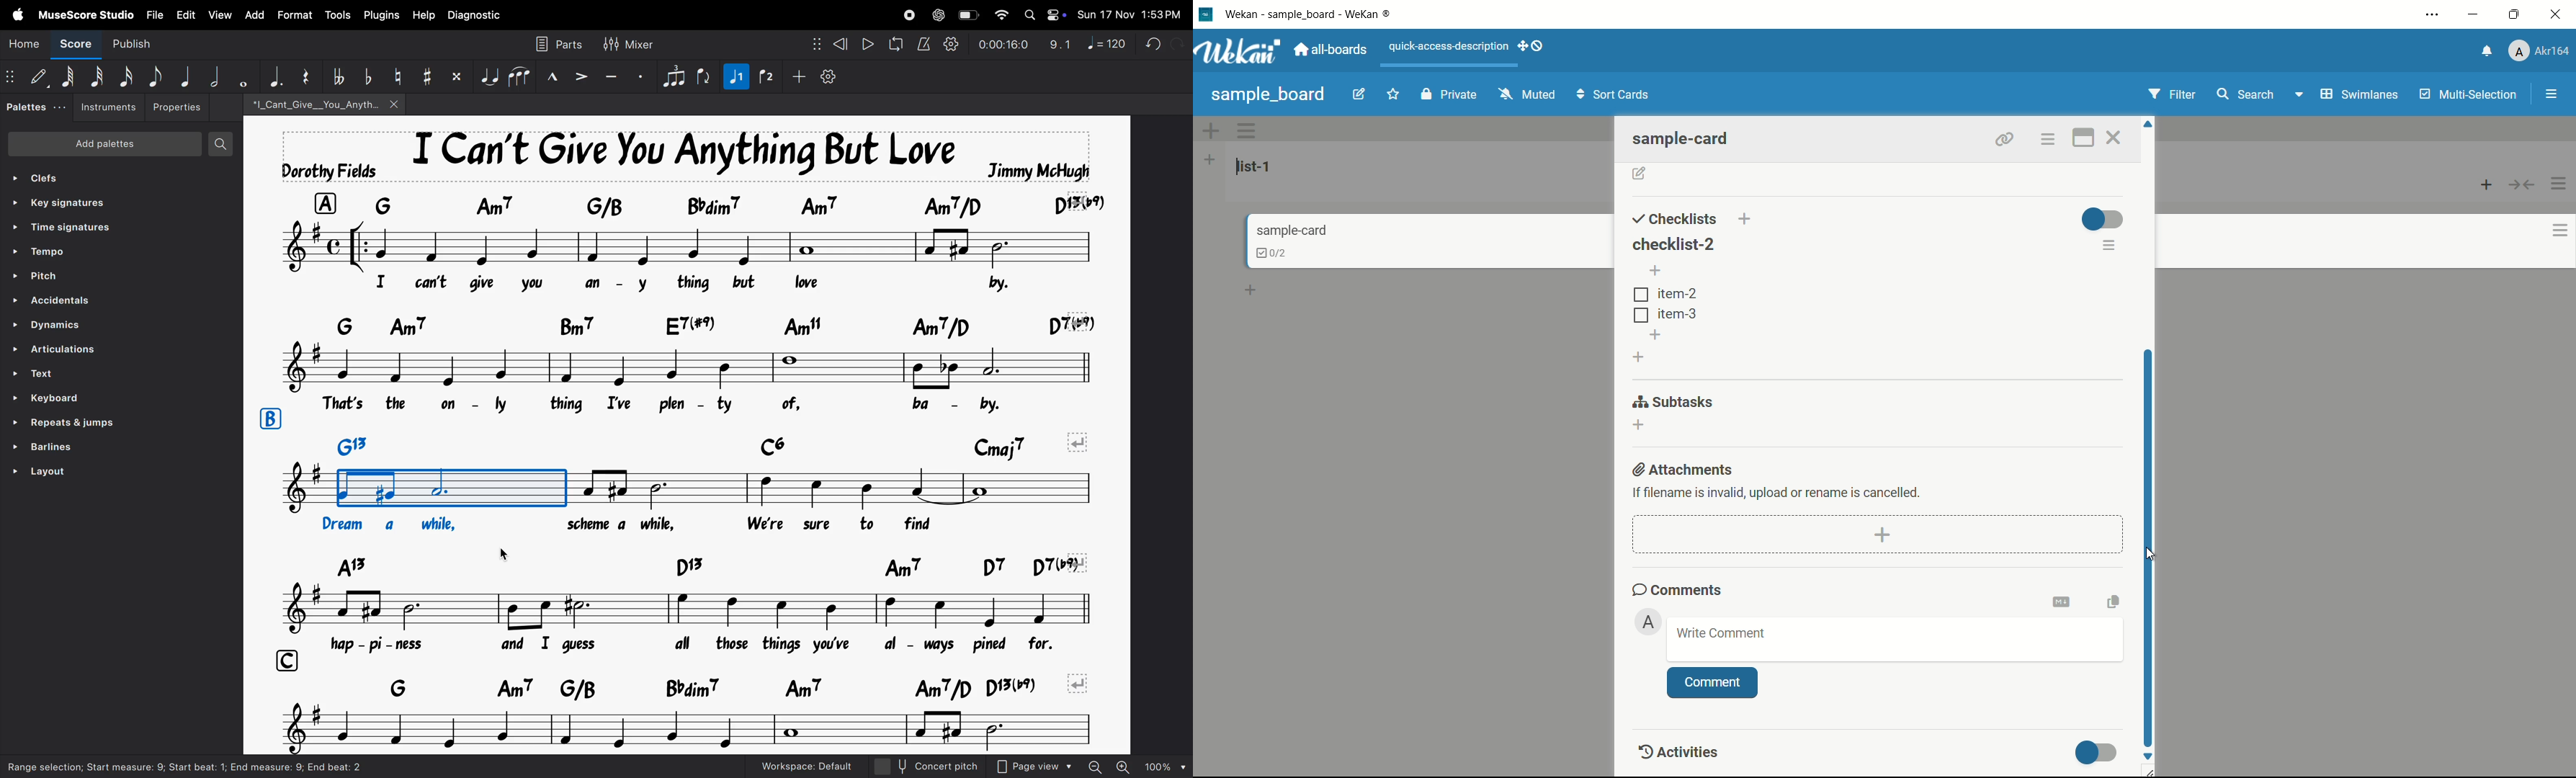 This screenshot has width=2576, height=784. I want to click on repeat line, so click(68, 422).